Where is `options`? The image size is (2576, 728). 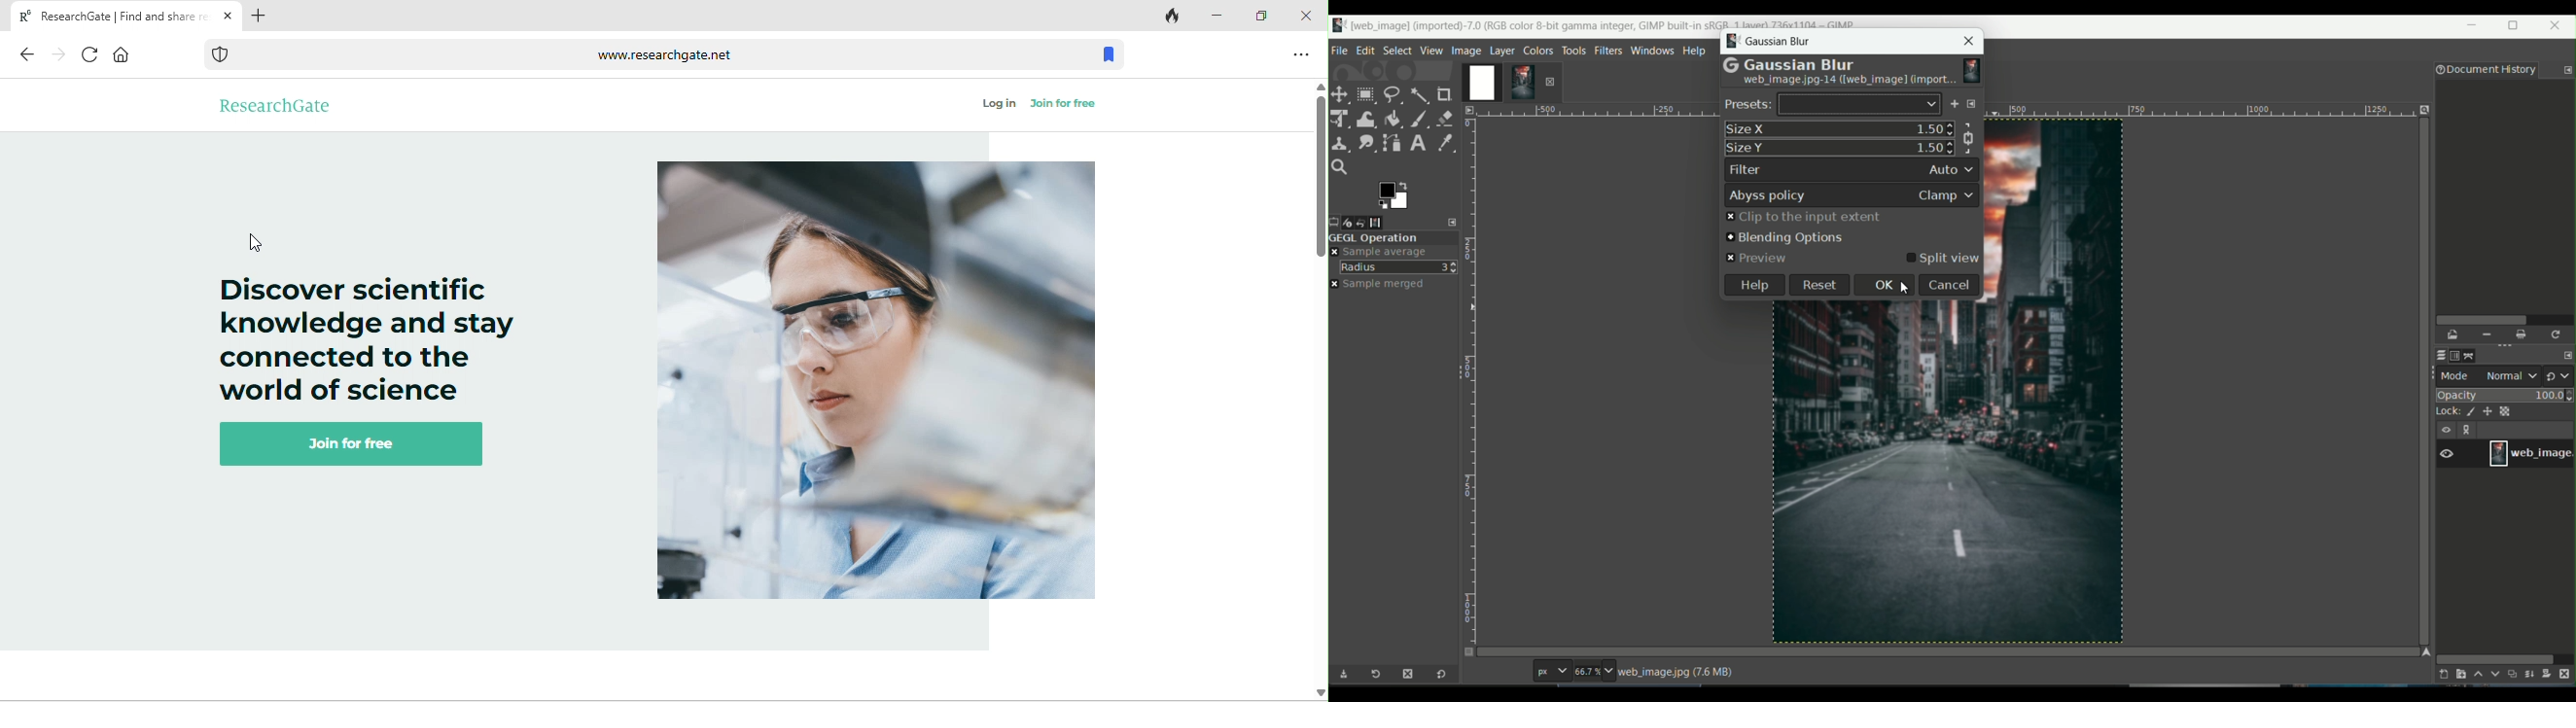 options is located at coordinates (2470, 431).